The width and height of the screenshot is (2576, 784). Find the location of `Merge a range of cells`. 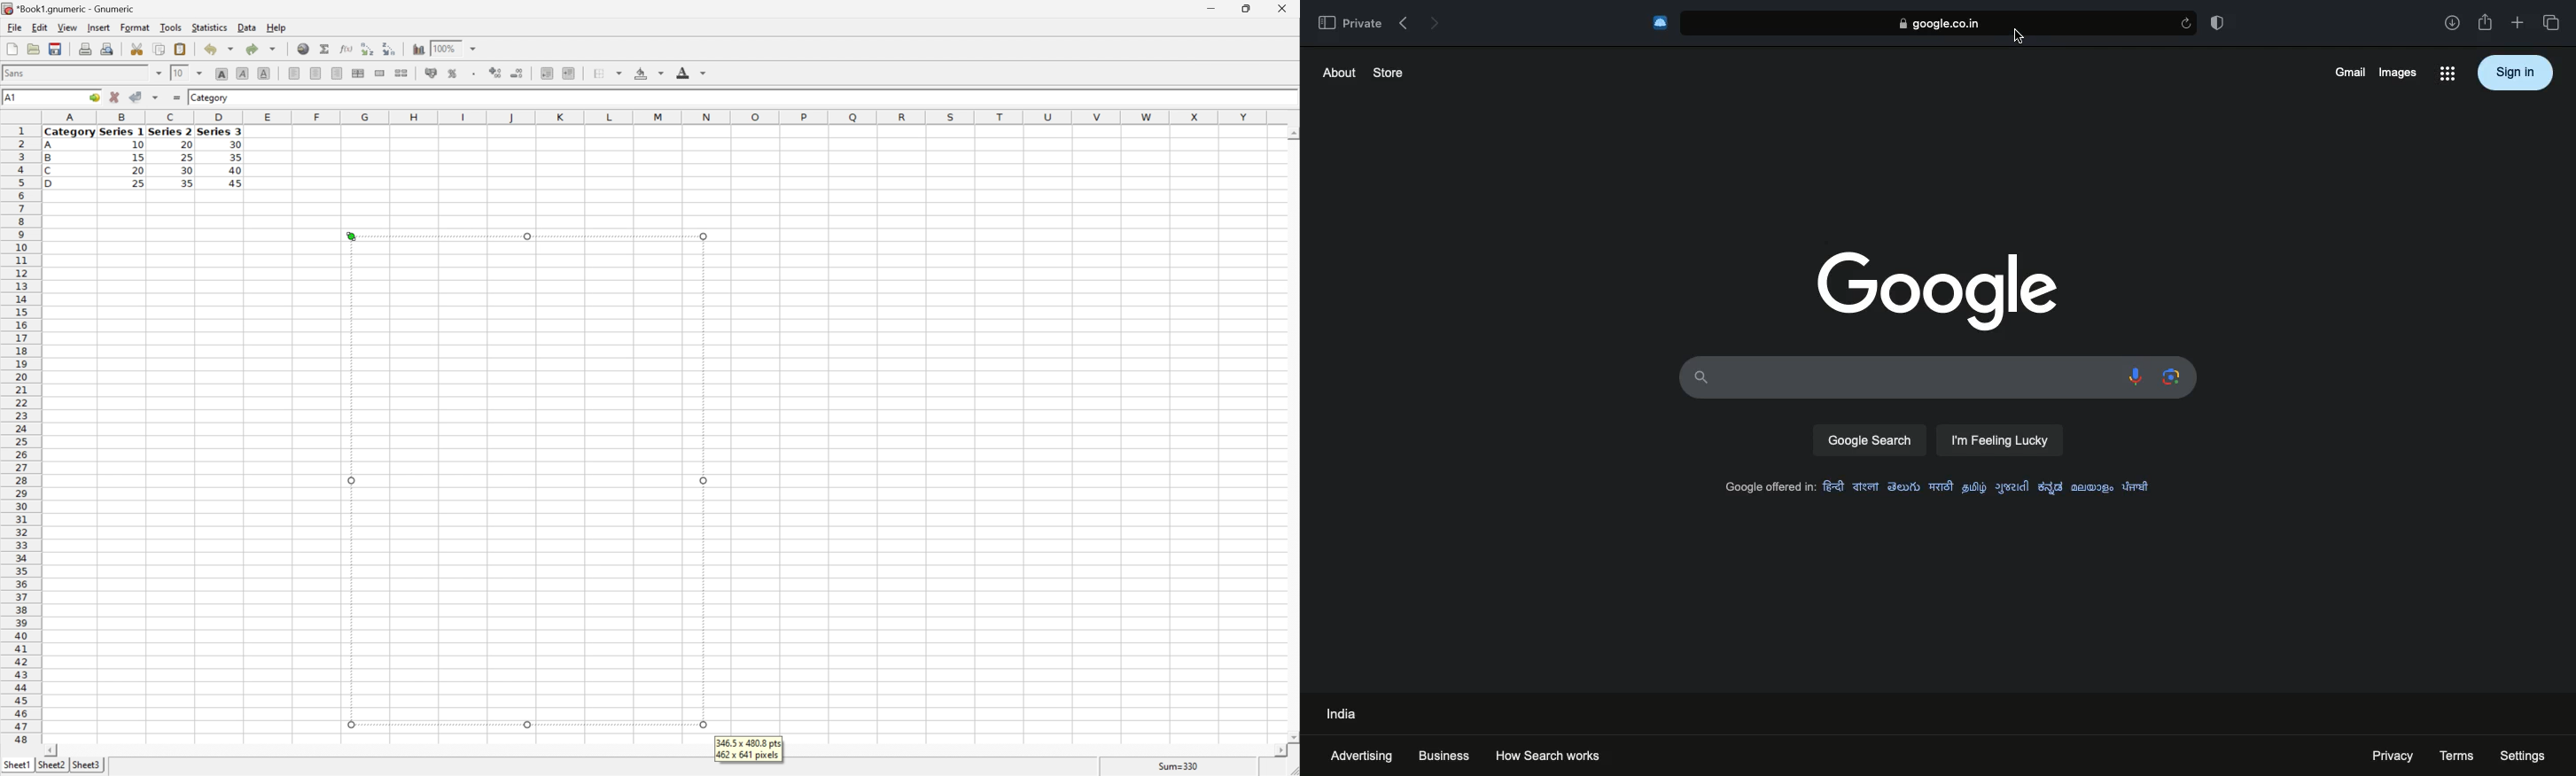

Merge a range of cells is located at coordinates (379, 73).